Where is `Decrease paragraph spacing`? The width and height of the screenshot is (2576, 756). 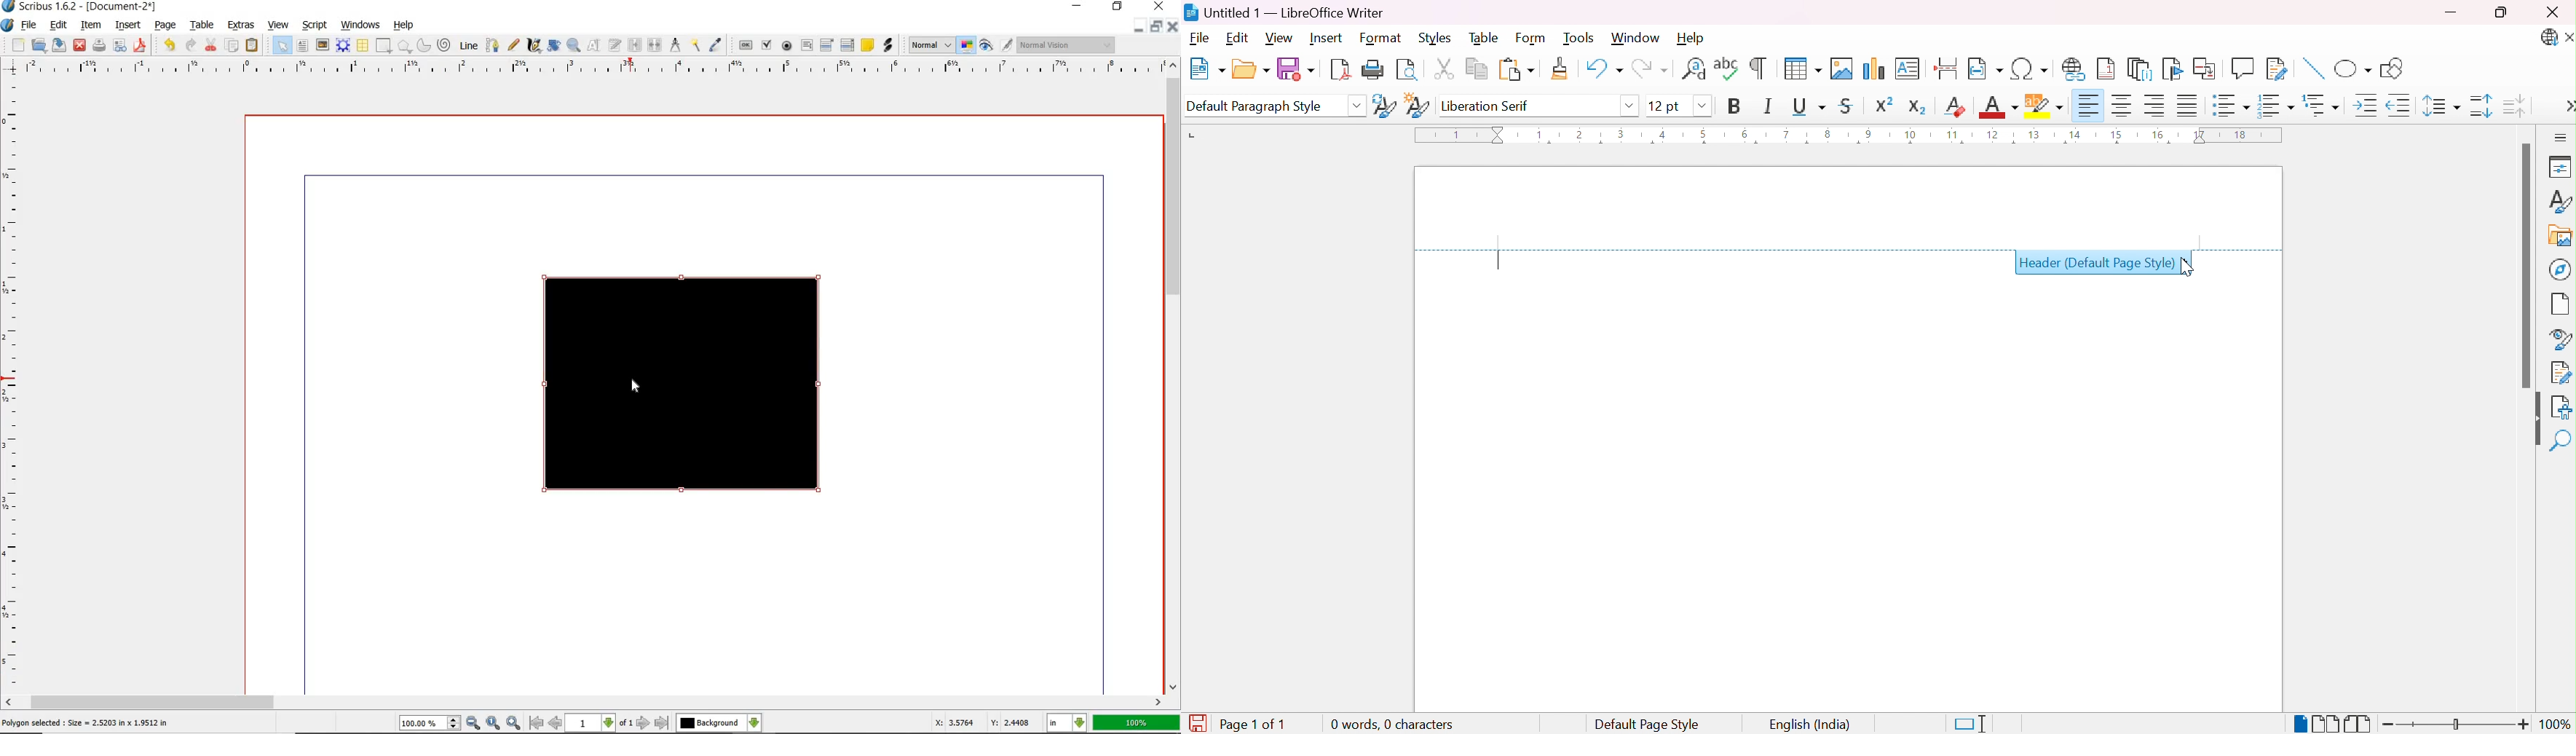
Decrease paragraph spacing is located at coordinates (2517, 107).